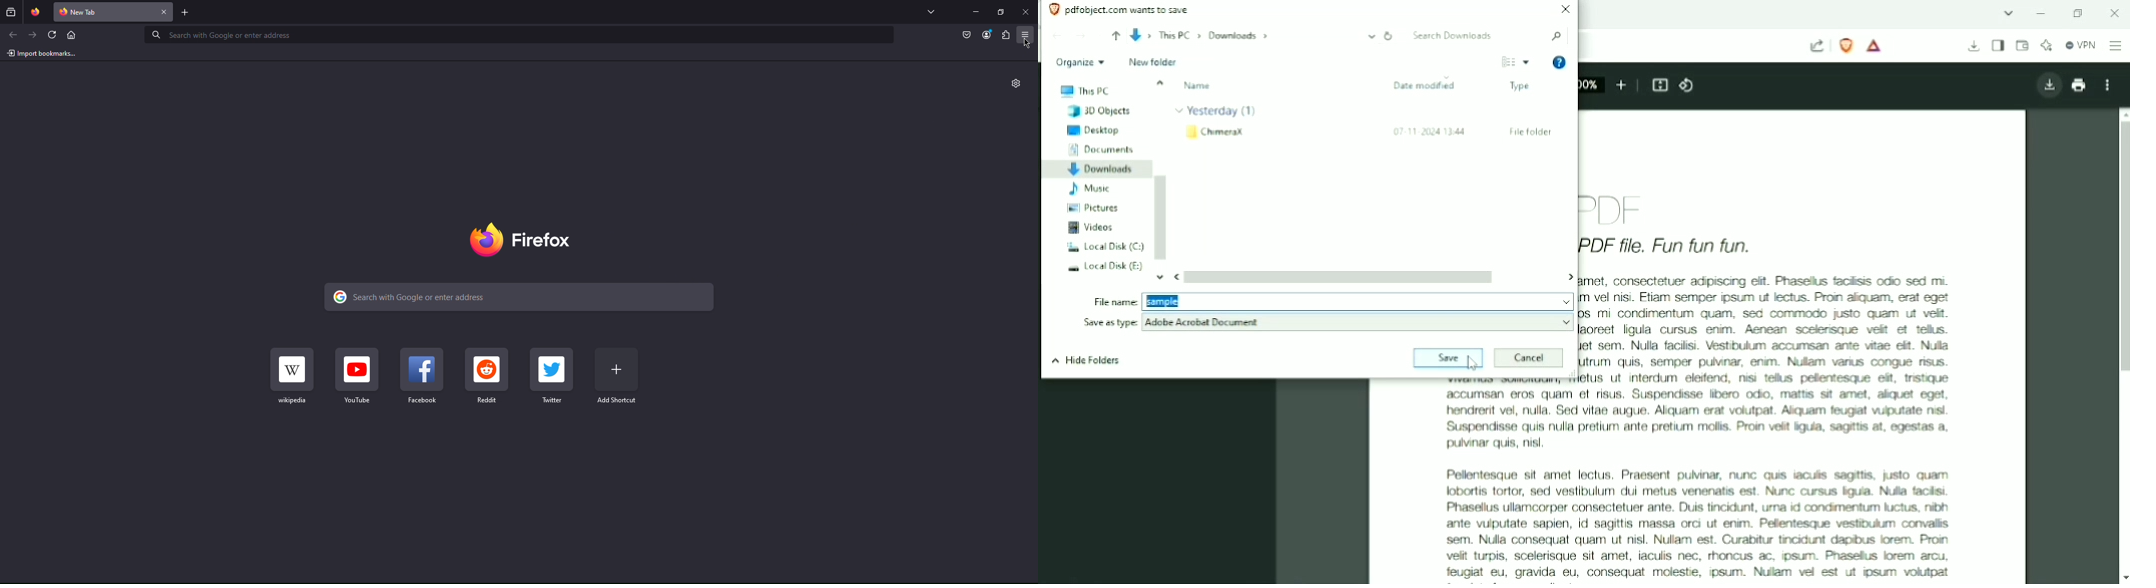 Image resolution: width=2156 pixels, height=588 pixels. I want to click on YouTube, so click(357, 375).